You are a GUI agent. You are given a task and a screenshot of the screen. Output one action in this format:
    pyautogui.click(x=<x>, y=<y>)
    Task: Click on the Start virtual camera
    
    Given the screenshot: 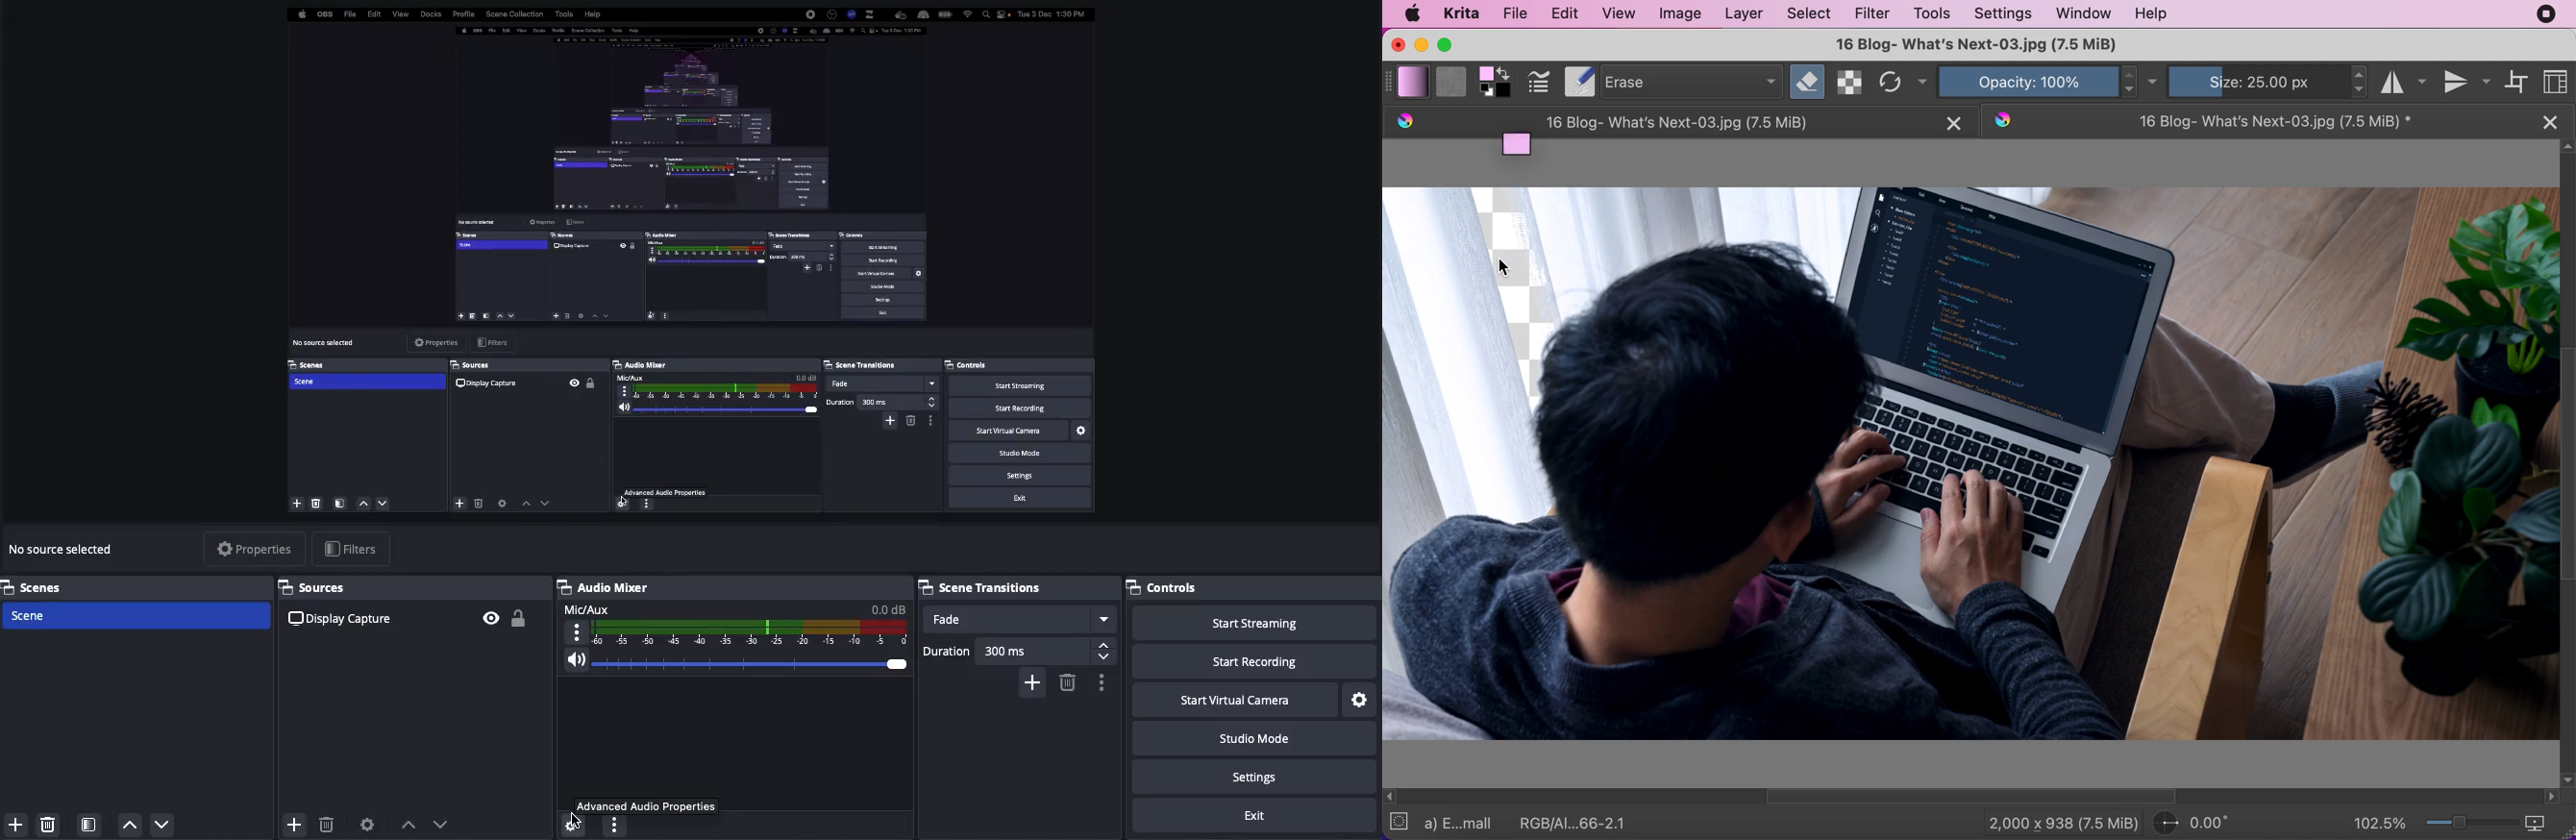 What is the action you would take?
    pyautogui.click(x=1237, y=699)
    